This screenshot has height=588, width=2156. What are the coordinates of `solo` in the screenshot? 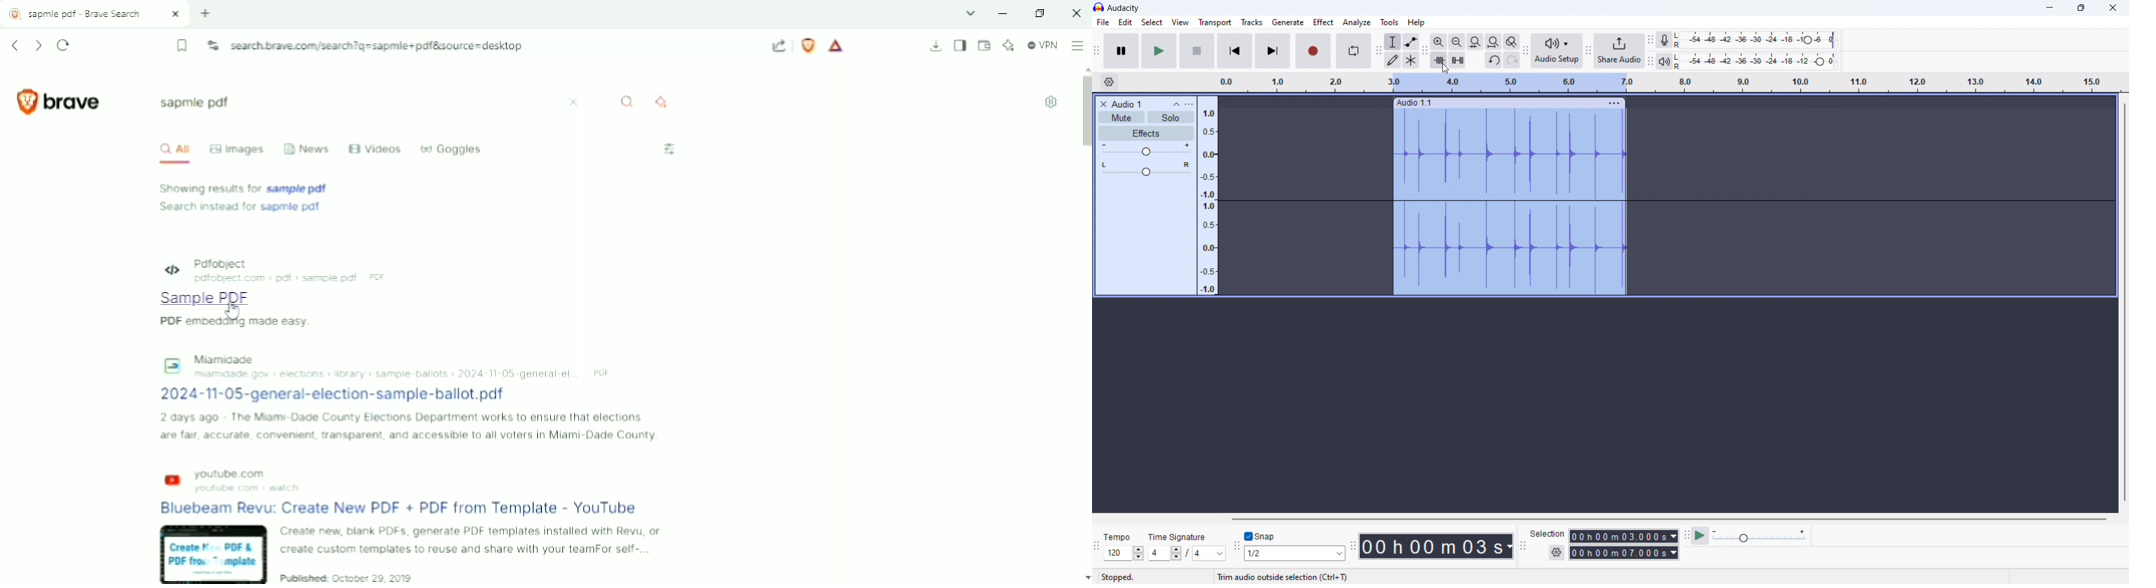 It's located at (1171, 117).